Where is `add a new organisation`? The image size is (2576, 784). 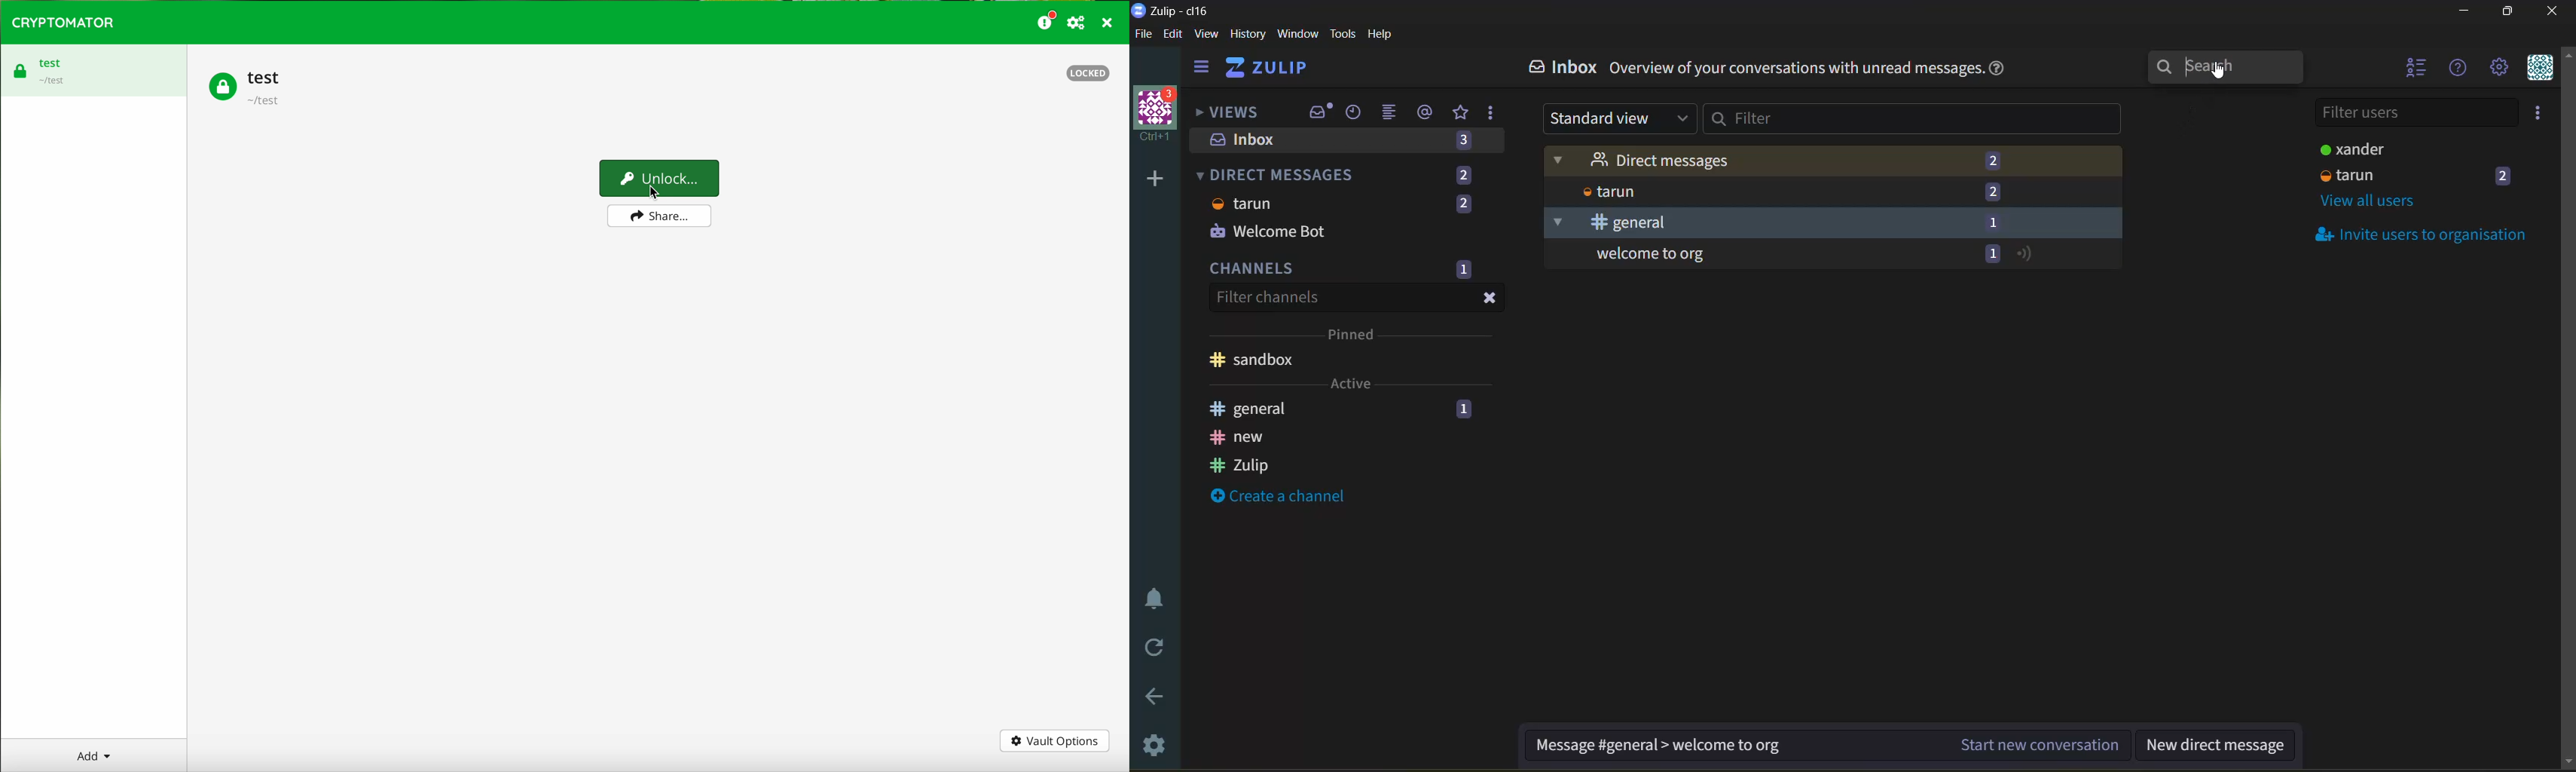
add a new organisation is located at coordinates (1156, 178).